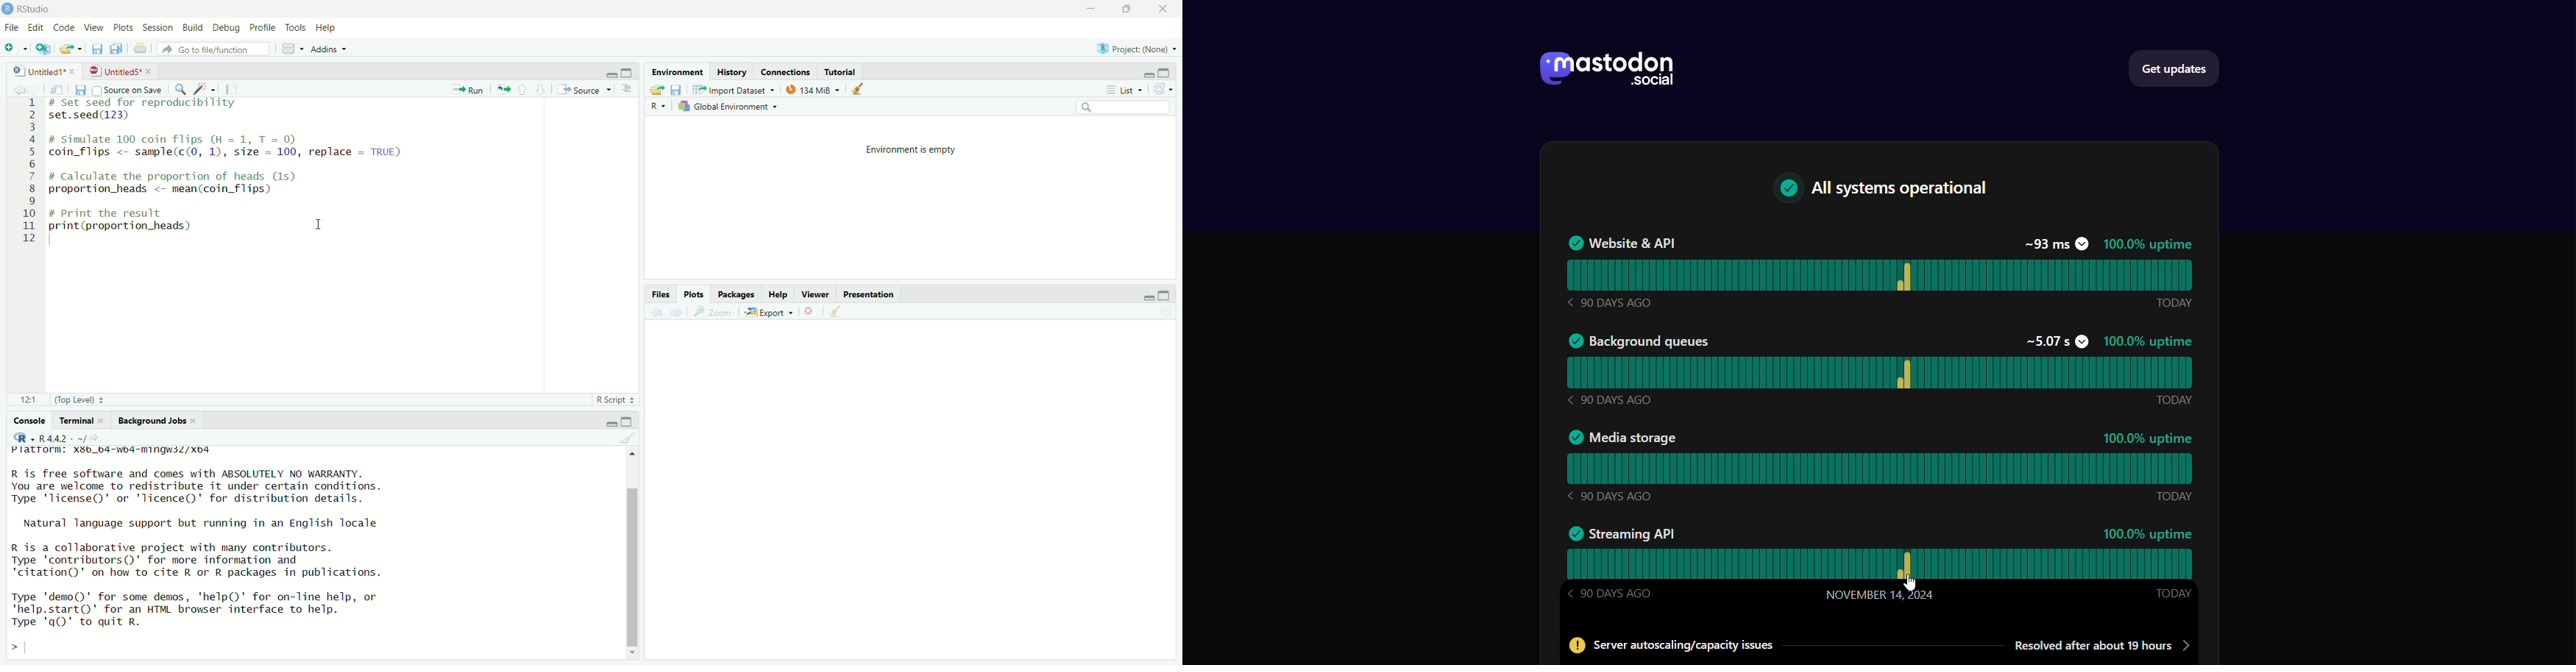 Image resolution: width=2576 pixels, height=672 pixels. Describe the element at coordinates (914, 153) in the screenshot. I see `environment is empty` at that location.